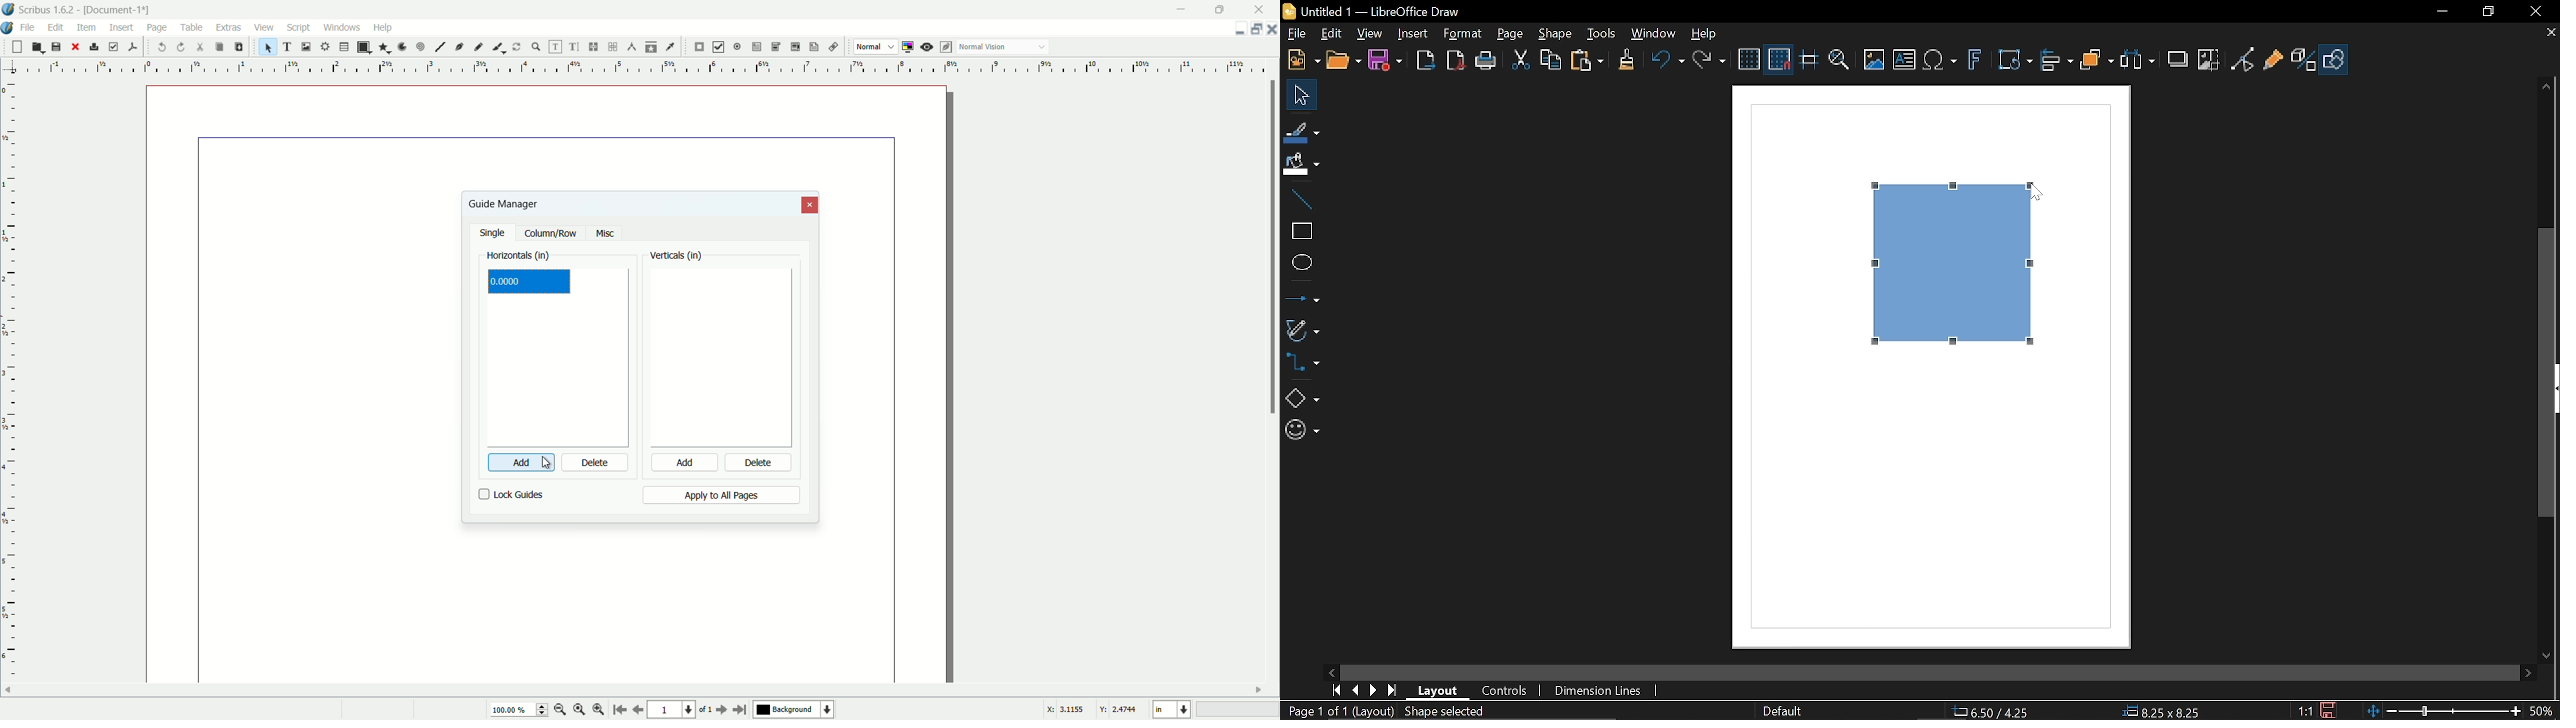  What do you see at coordinates (579, 711) in the screenshot?
I see `zoom to 100%` at bounding box center [579, 711].